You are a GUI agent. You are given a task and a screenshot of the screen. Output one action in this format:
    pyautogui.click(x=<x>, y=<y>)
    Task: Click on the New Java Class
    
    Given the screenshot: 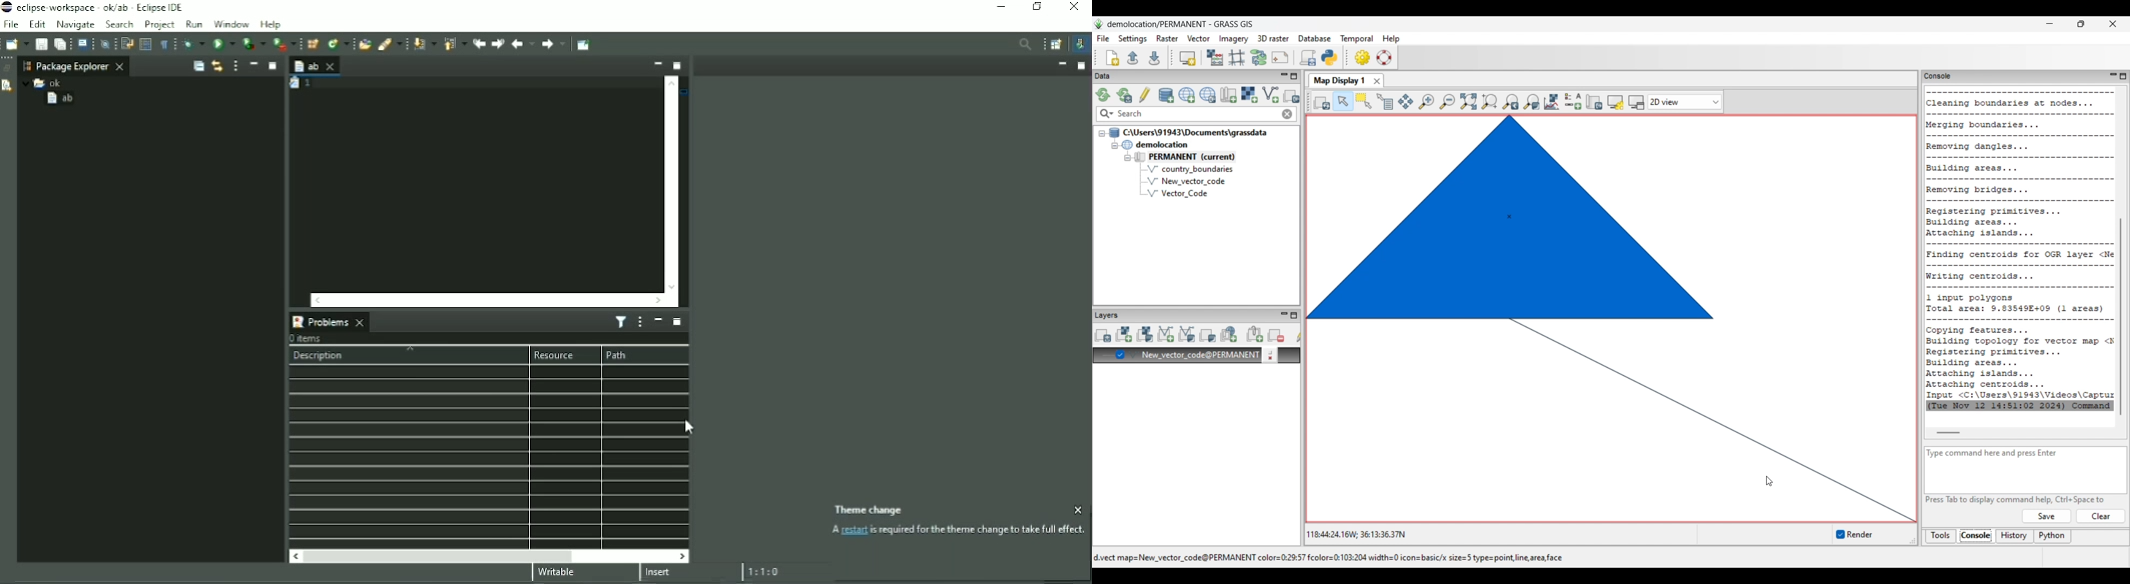 What is the action you would take?
    pyautogui.click(x=338, y=43)
    